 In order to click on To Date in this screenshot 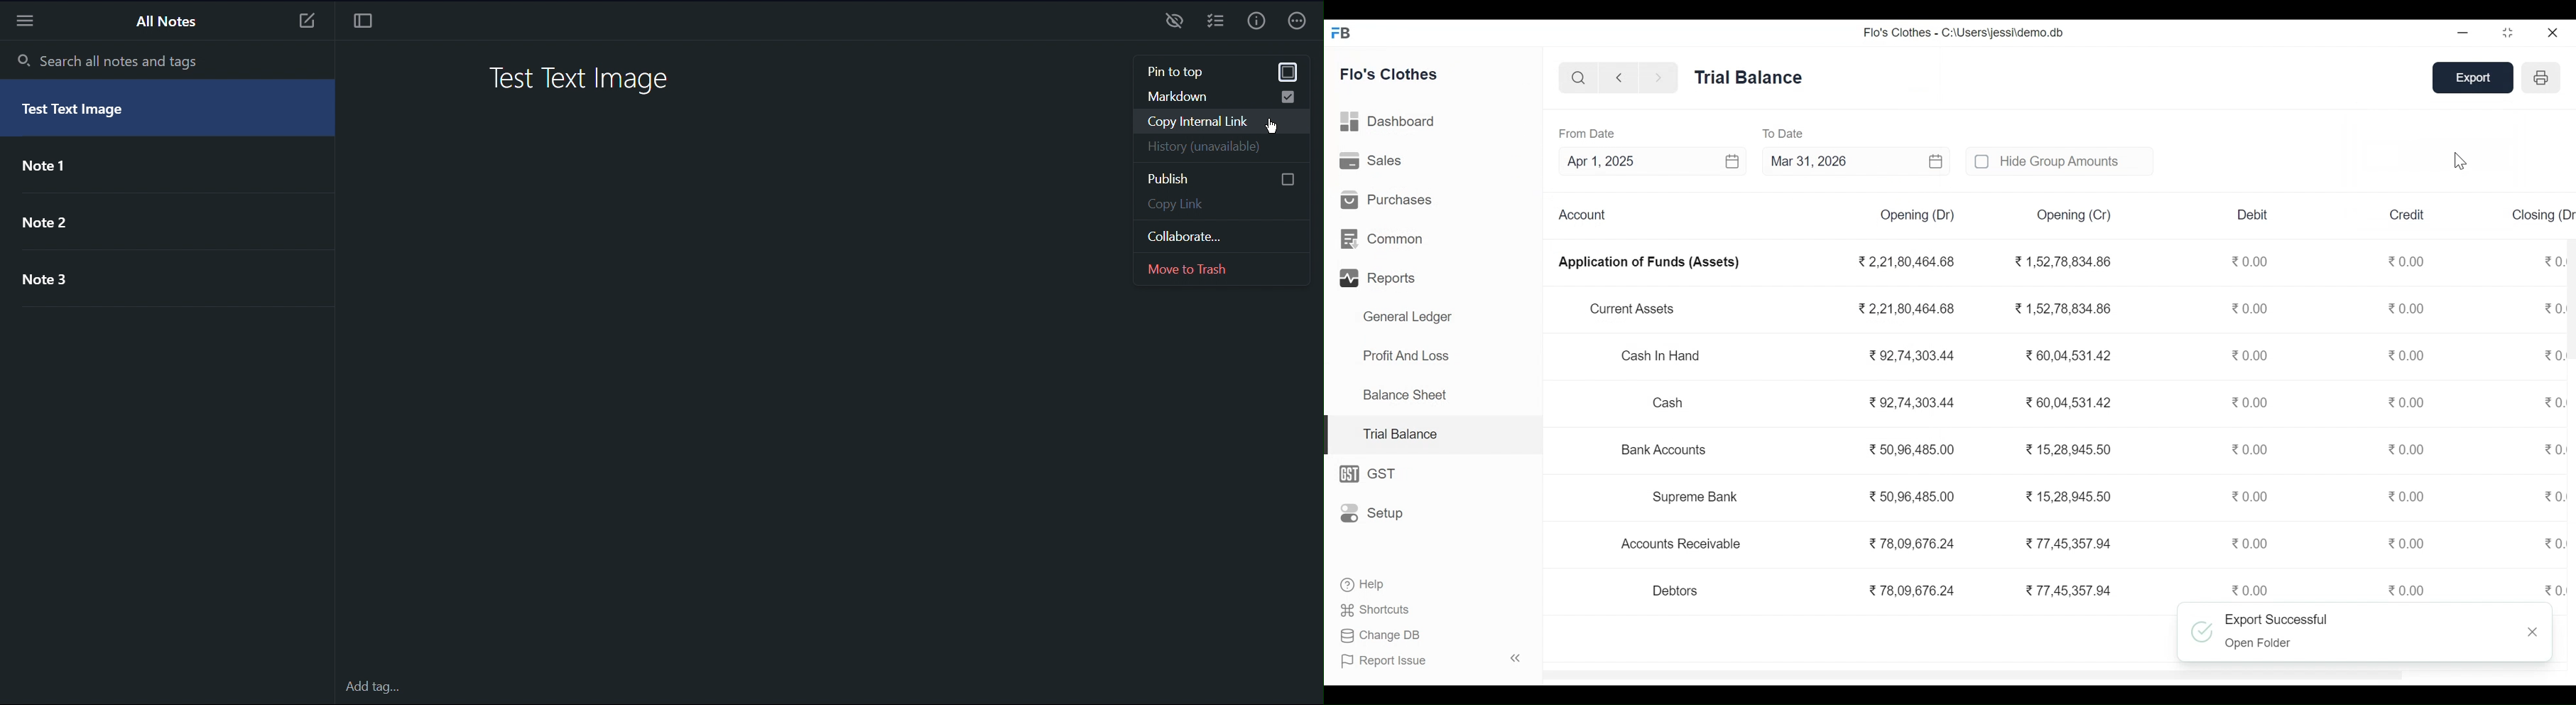, I will do `click(1786, 133)`.